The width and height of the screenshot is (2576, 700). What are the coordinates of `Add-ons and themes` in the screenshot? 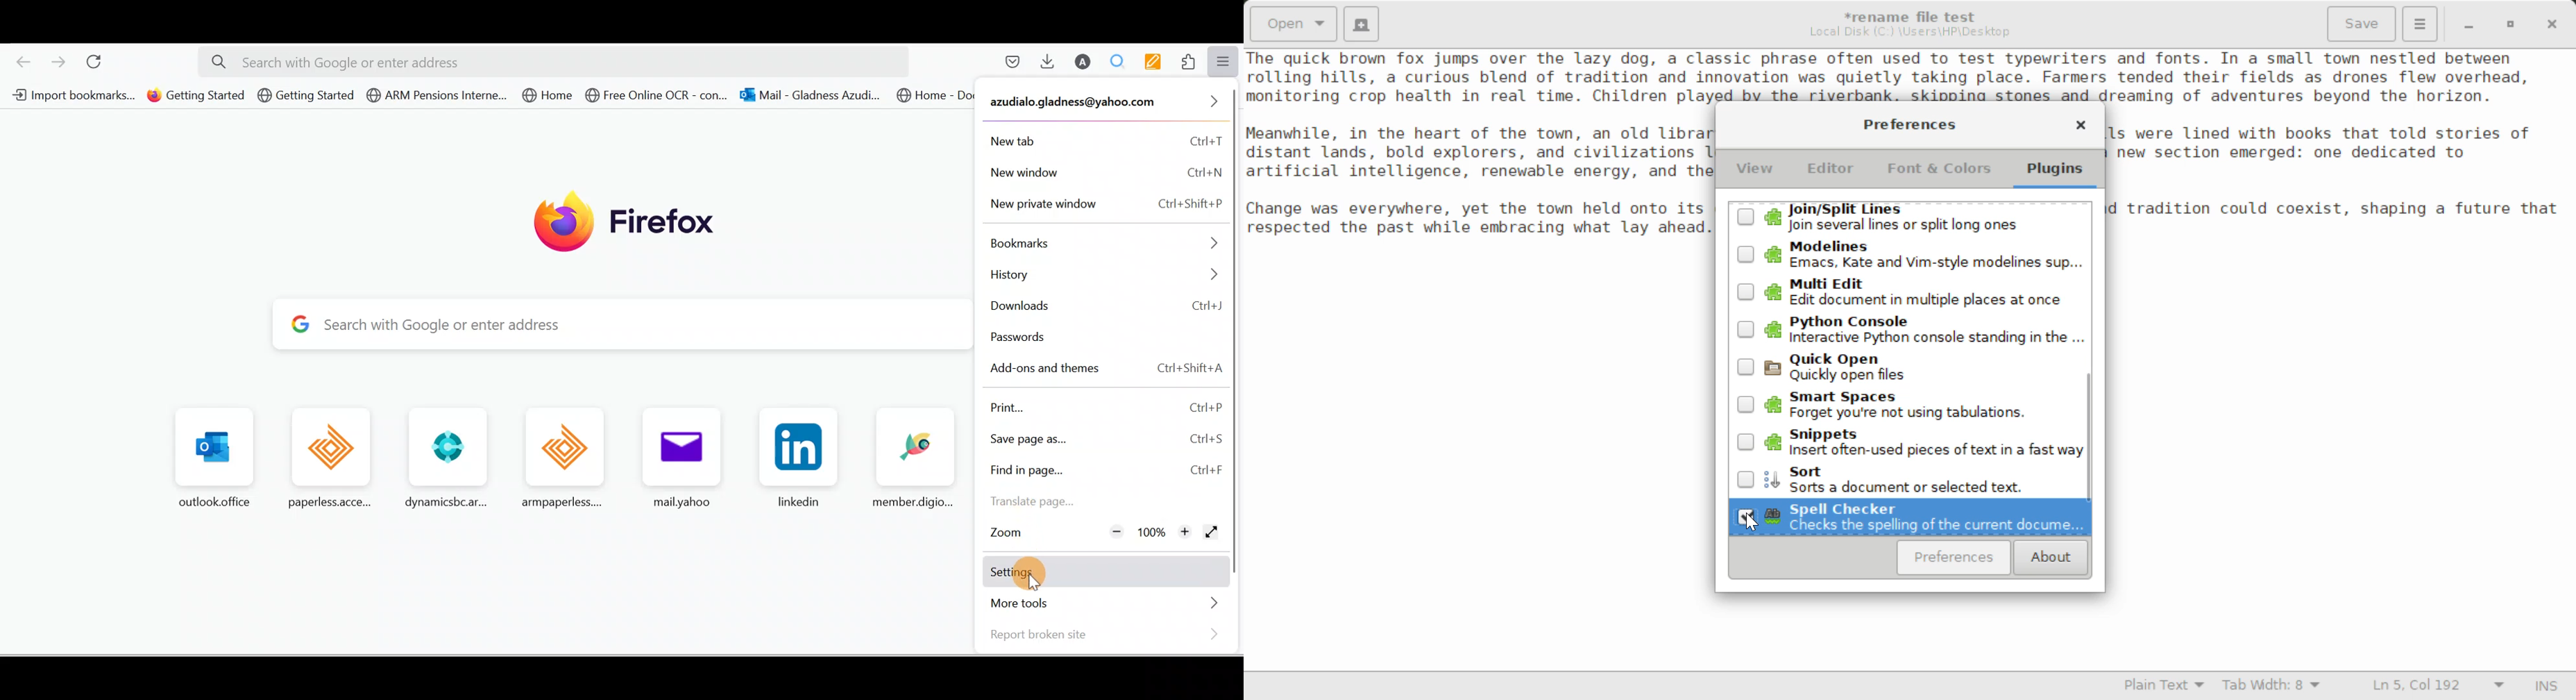 It's located at (1100, 371).